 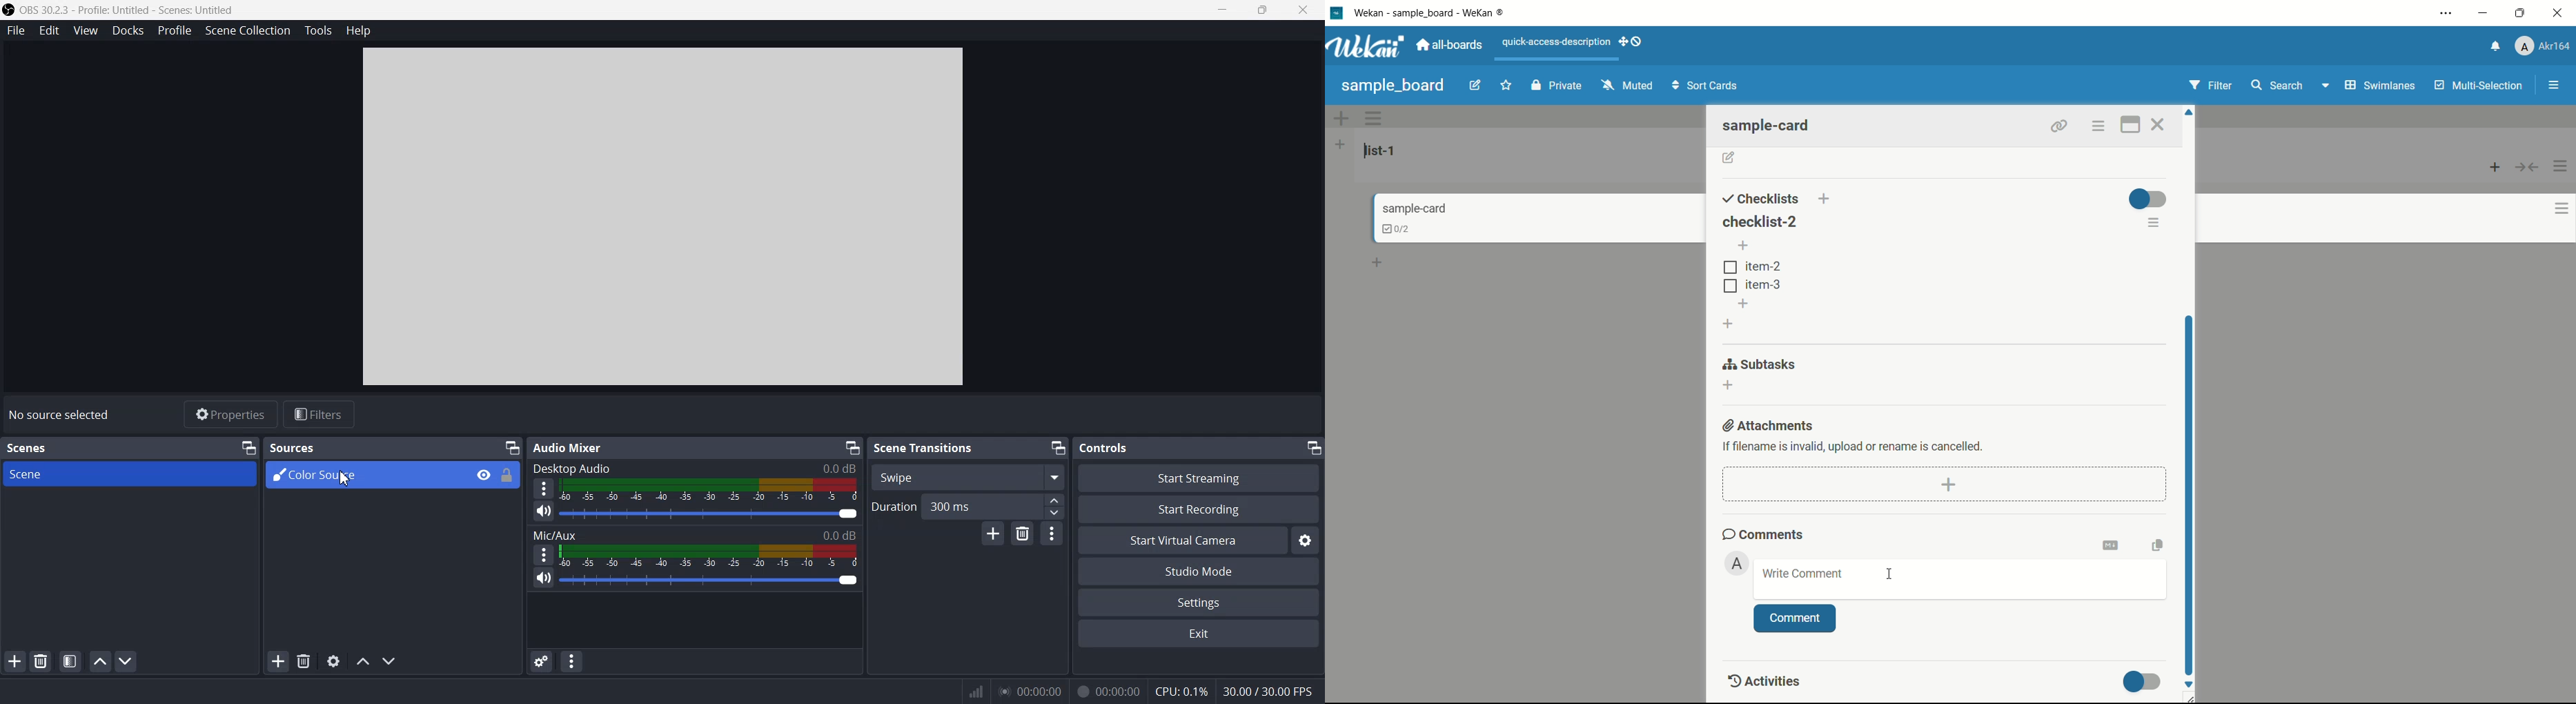 What do you see at coordinates (248, 31) in the screenshot?
I see `Scene Collection` at bounding box center [248, 31].